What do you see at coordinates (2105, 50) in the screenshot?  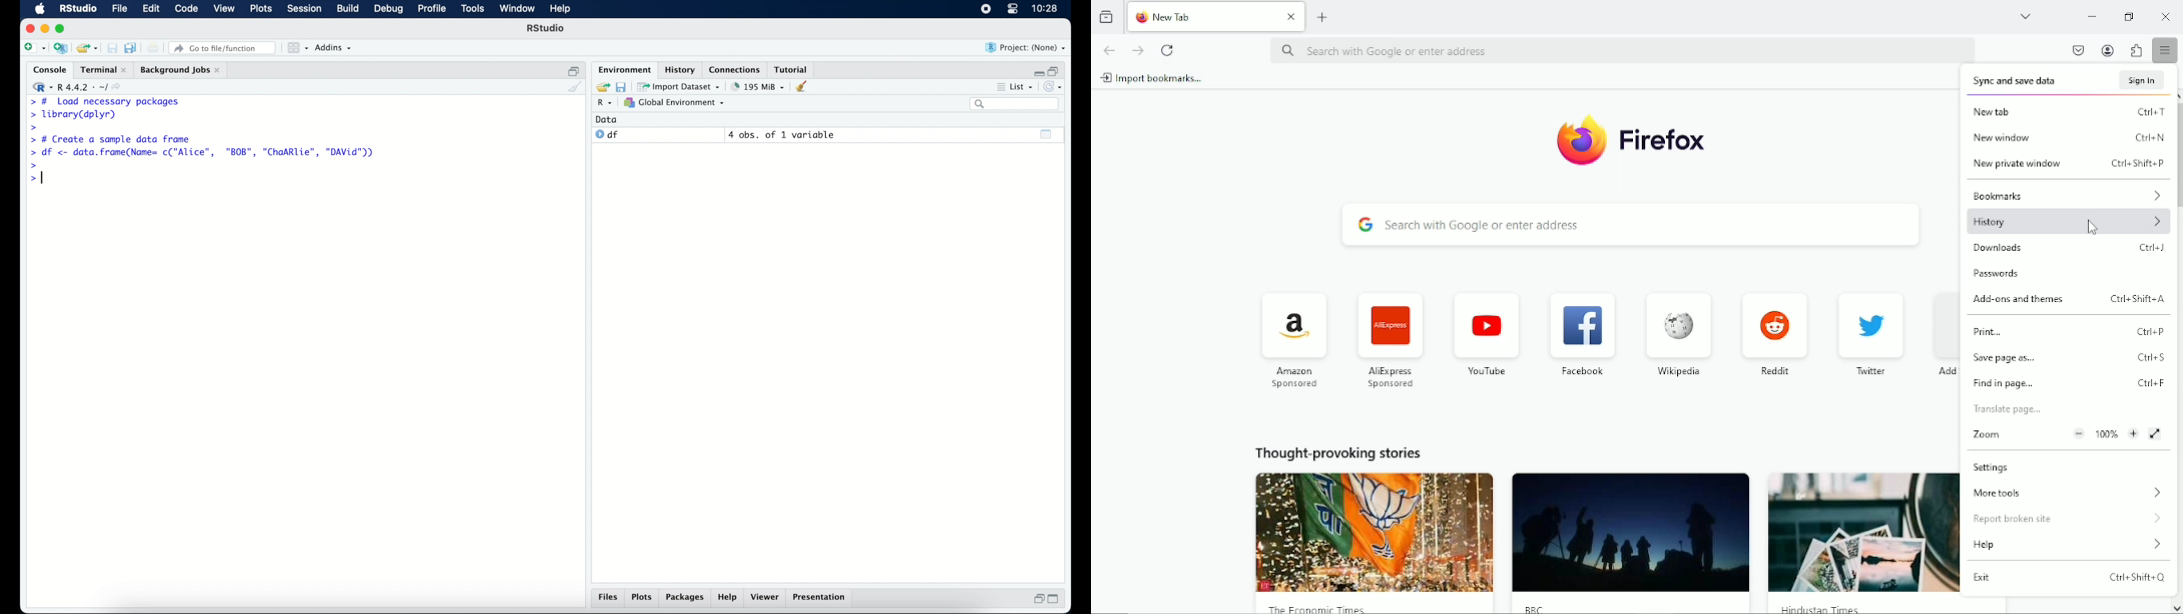 I see `account` at bounding box center [2105, 50].